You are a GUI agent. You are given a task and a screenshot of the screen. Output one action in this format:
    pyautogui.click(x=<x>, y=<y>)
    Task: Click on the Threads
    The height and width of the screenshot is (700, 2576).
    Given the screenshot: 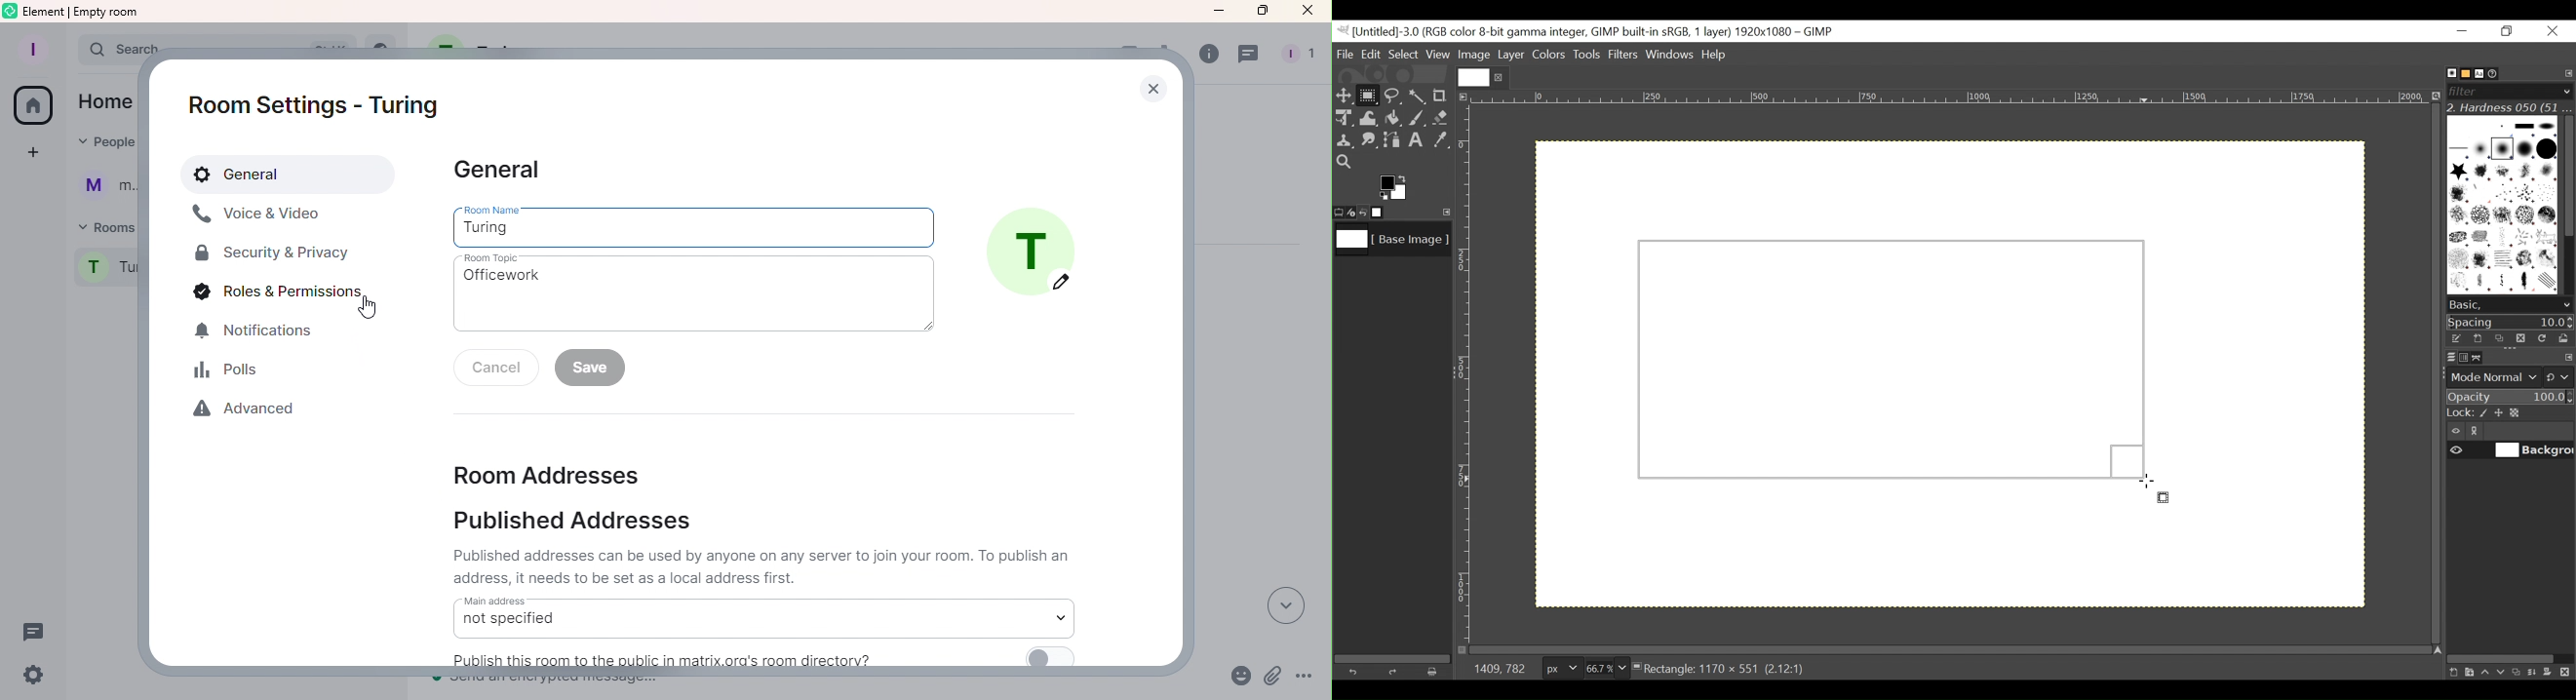 What is the action you would take?
    pyautogui.click(x=42, y=635)
    